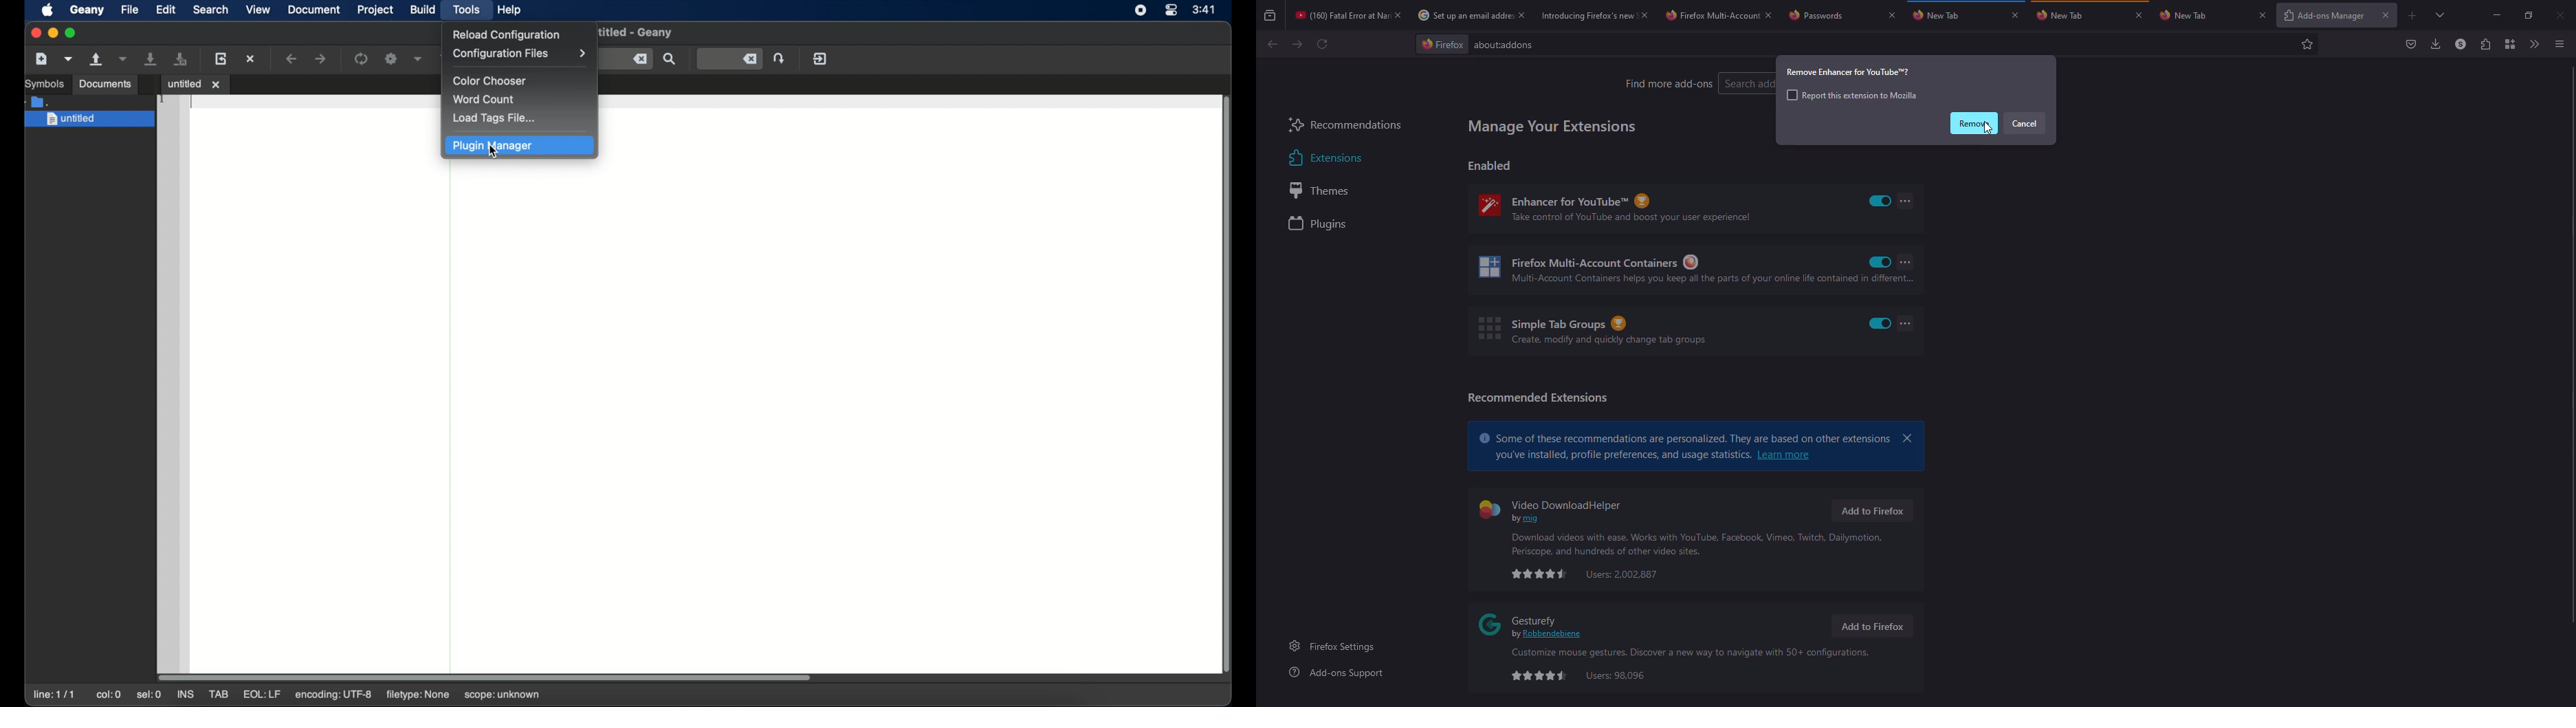 This screenshot has height=728, width=2576. What do you see at coordinates (1711, 16) in the screenshot?
I see `tab` at bounding box center [1711, 16].